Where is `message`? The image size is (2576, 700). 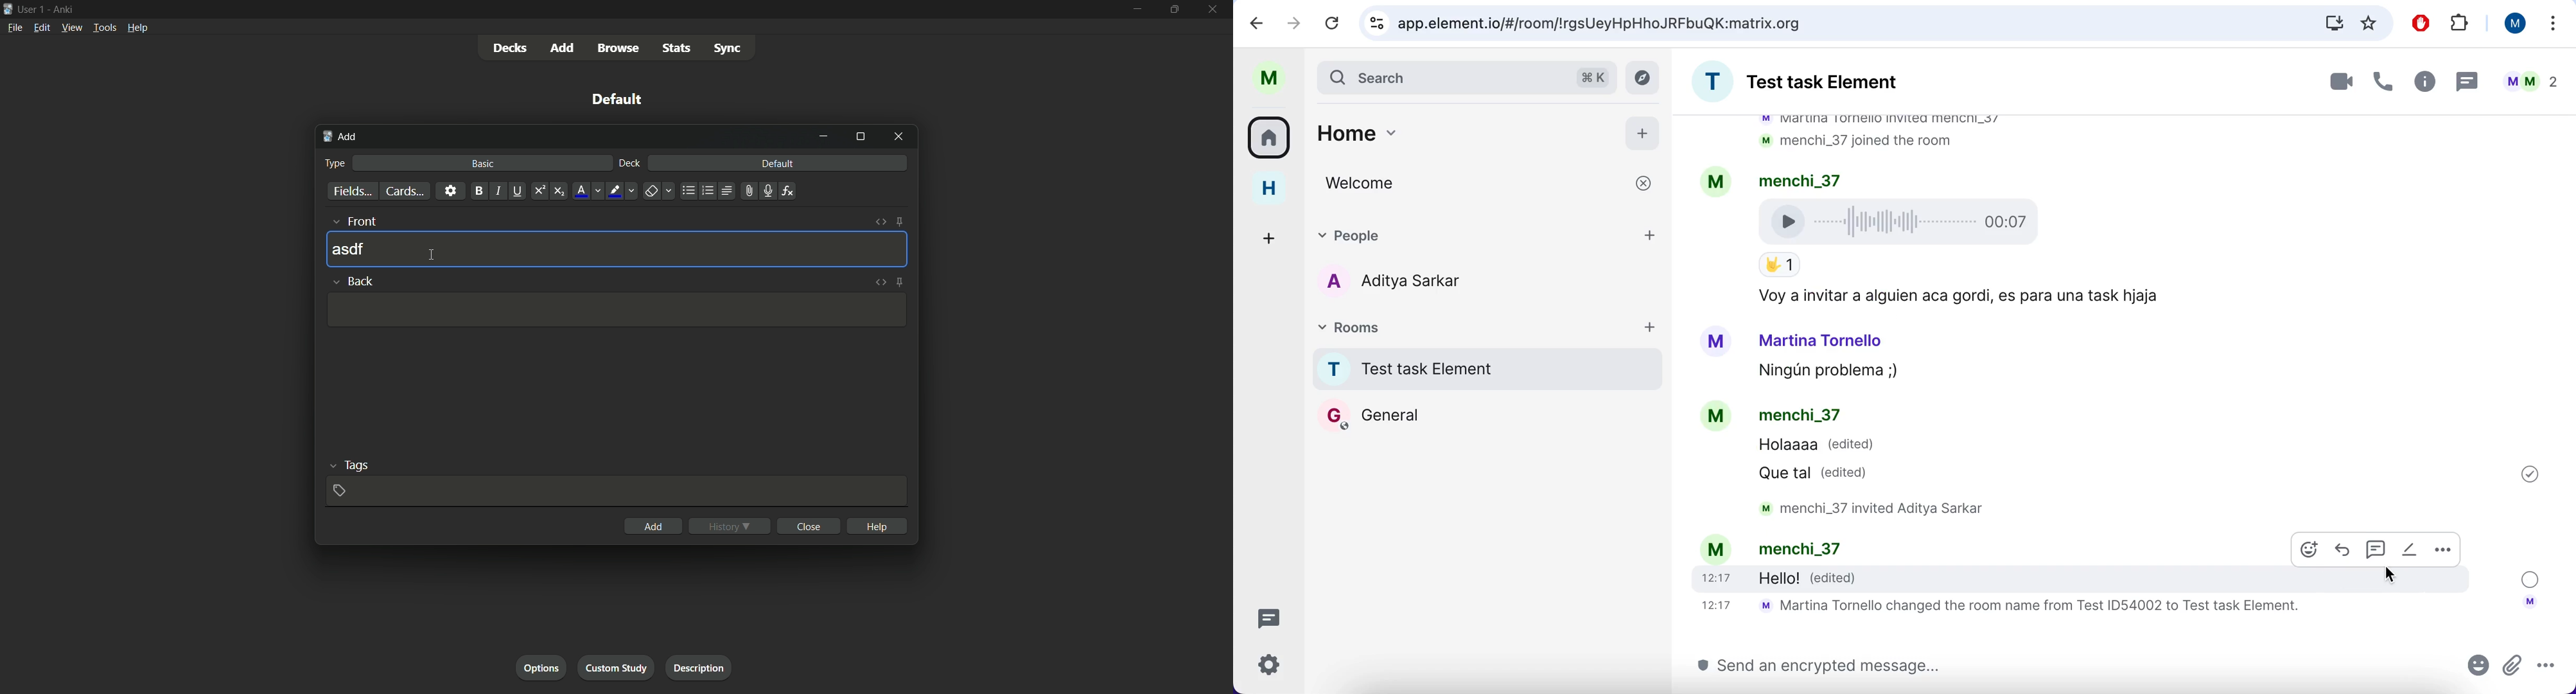
message is located at coordinates (2469, 82).